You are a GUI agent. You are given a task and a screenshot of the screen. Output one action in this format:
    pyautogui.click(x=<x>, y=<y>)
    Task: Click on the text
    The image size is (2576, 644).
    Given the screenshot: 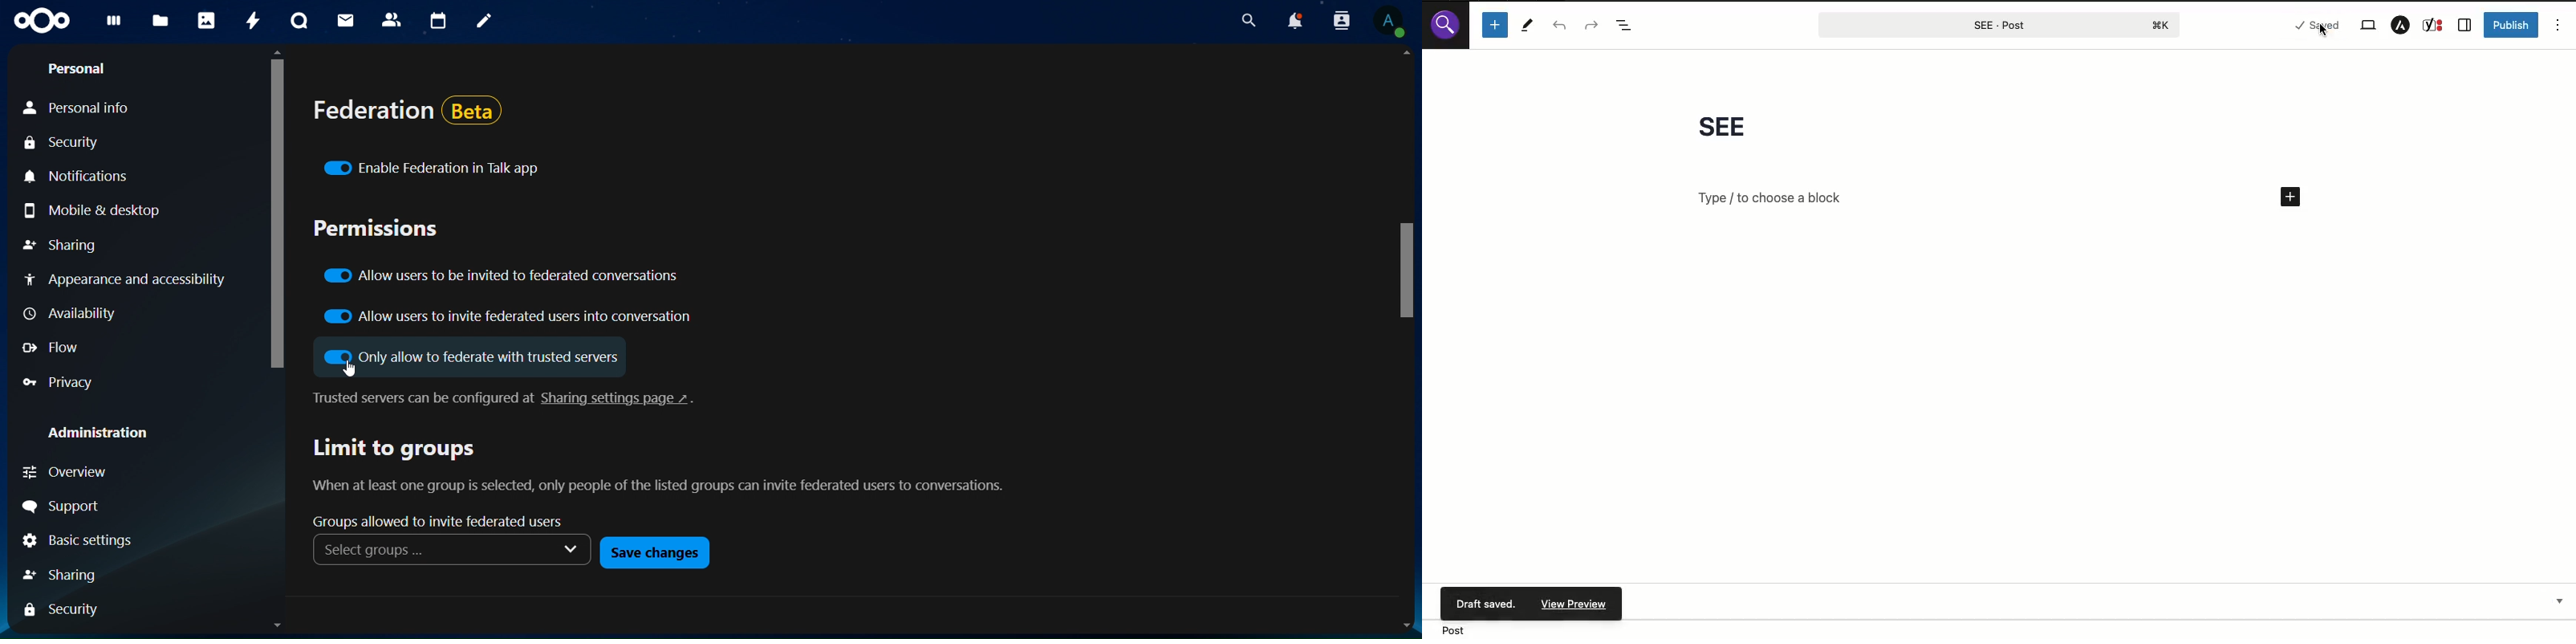 What is the action you would take?
    pyautogui.click(x=511, y=398)
    